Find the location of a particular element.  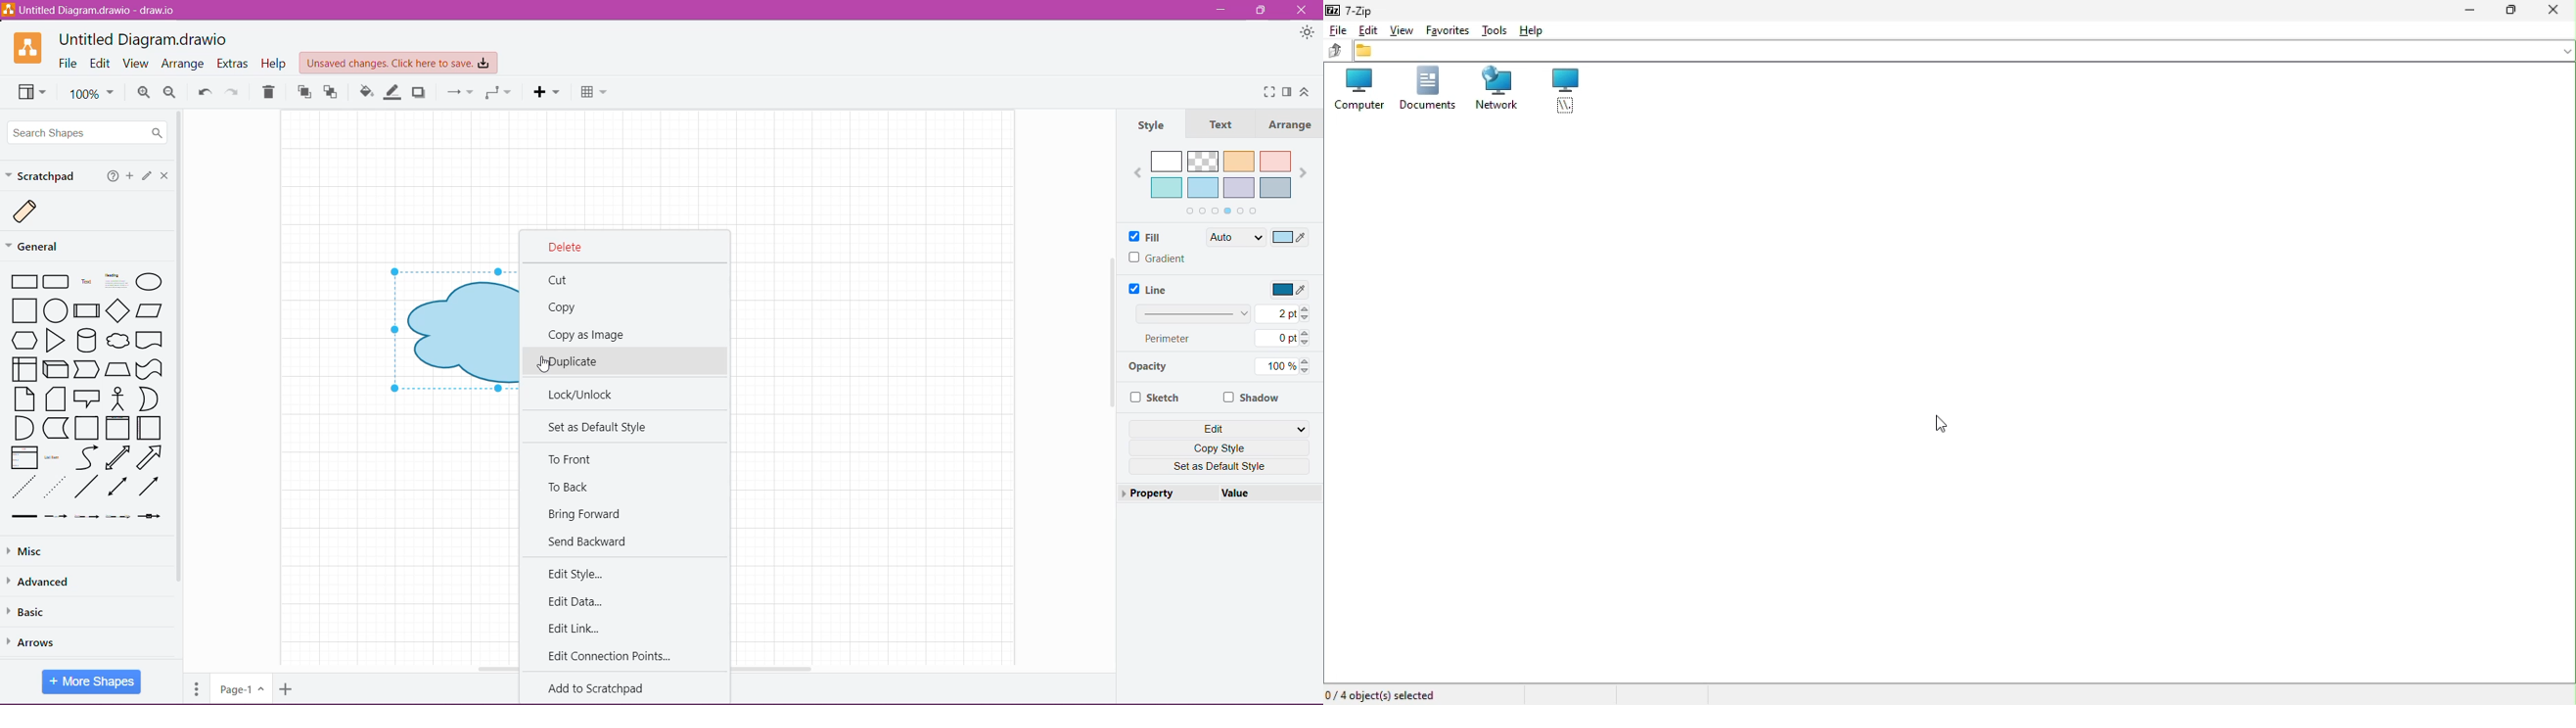

Fullscreen is located at coordinates (1267, 92).